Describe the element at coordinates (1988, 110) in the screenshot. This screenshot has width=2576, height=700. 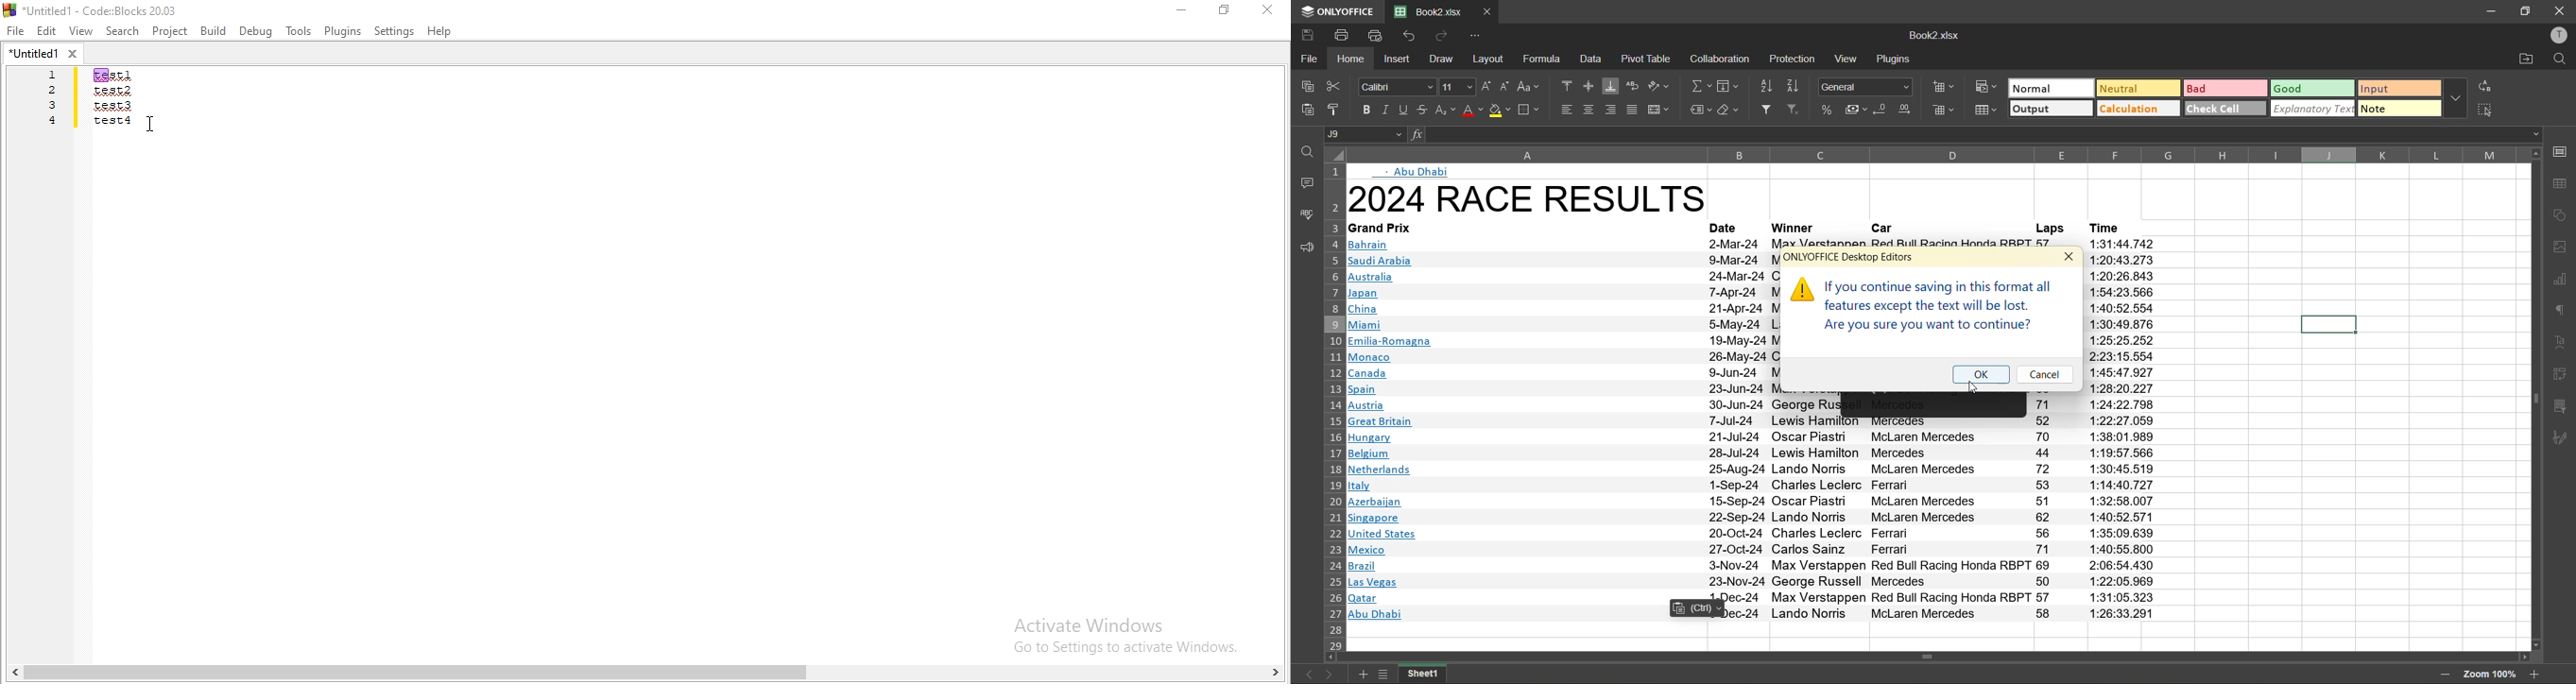
I see `format as table` at that location.